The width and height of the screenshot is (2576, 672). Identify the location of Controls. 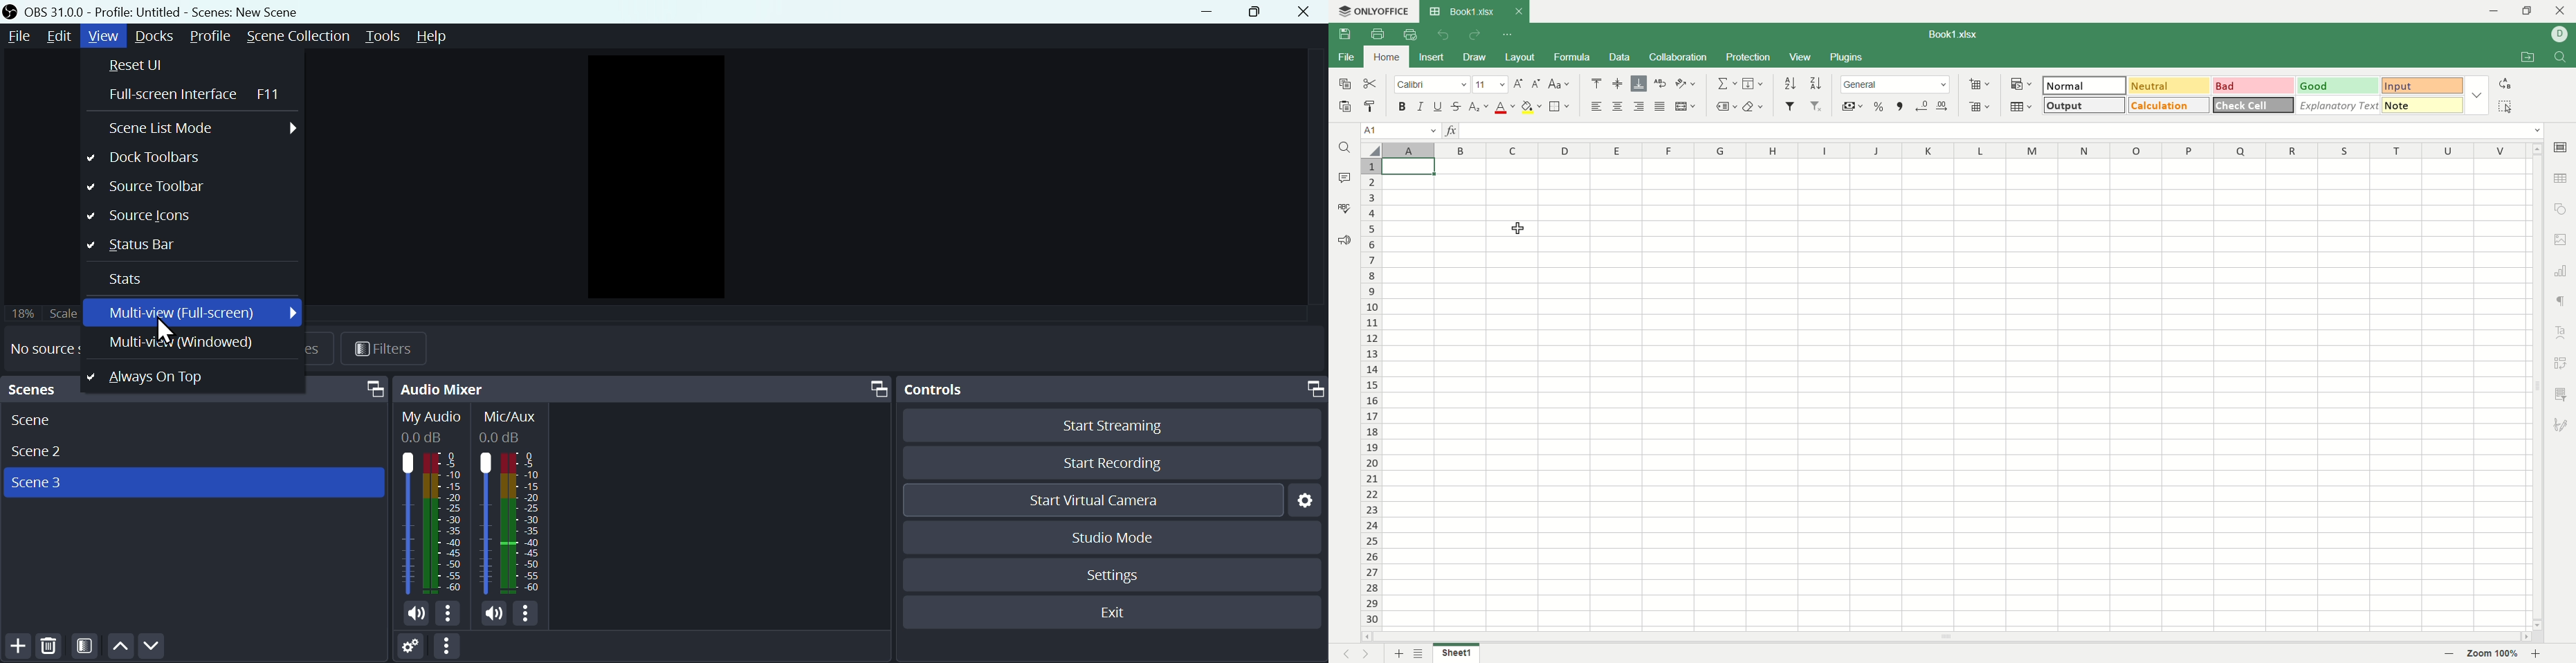
(1112, 390).